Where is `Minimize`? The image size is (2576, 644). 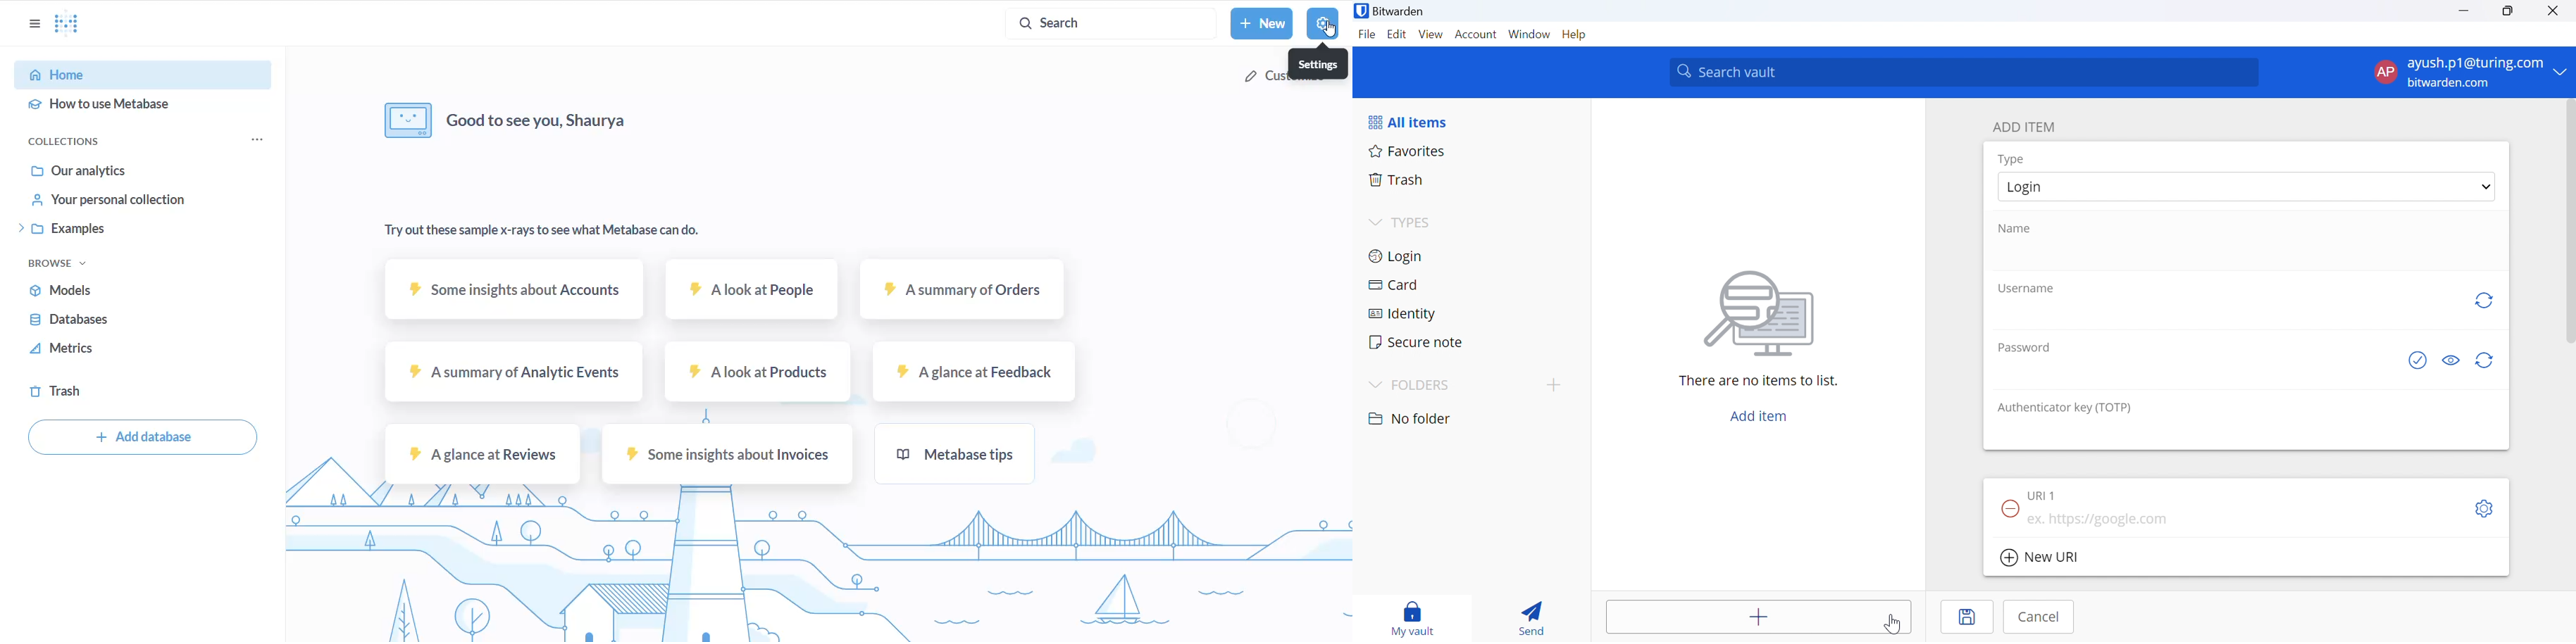 Minimize is located at coordinates (2463, 12).